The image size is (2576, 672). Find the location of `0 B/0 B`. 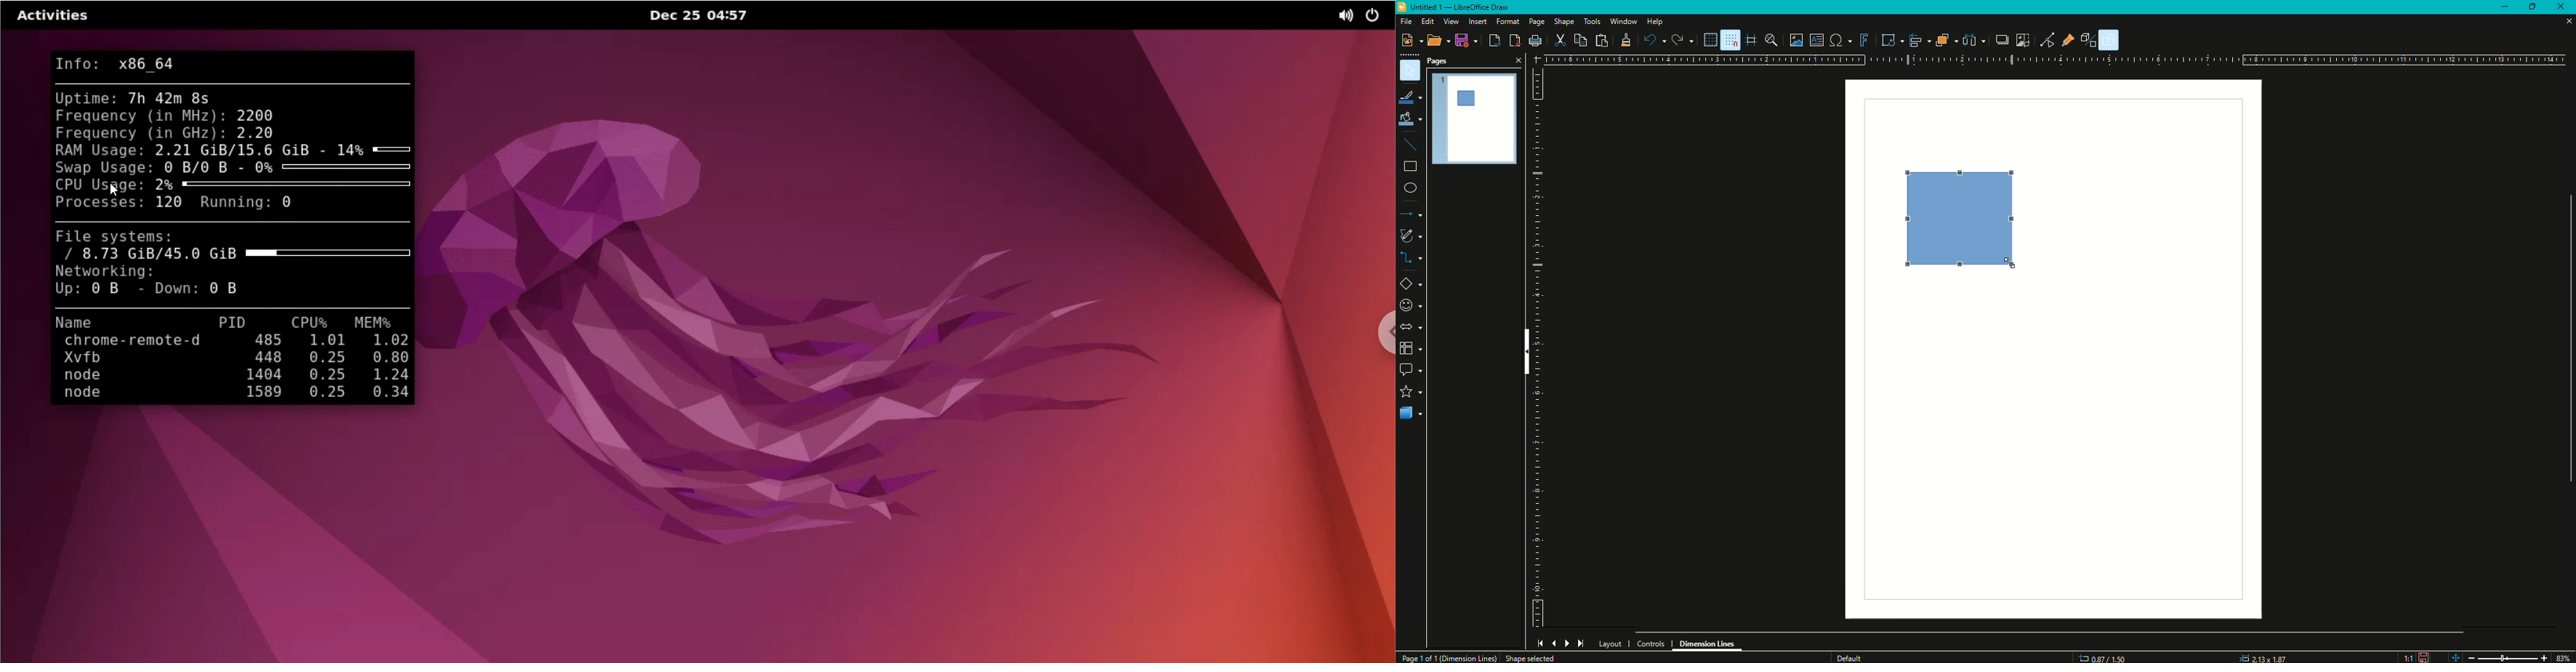

0 B/0 B is located at coordinates (203, 167).